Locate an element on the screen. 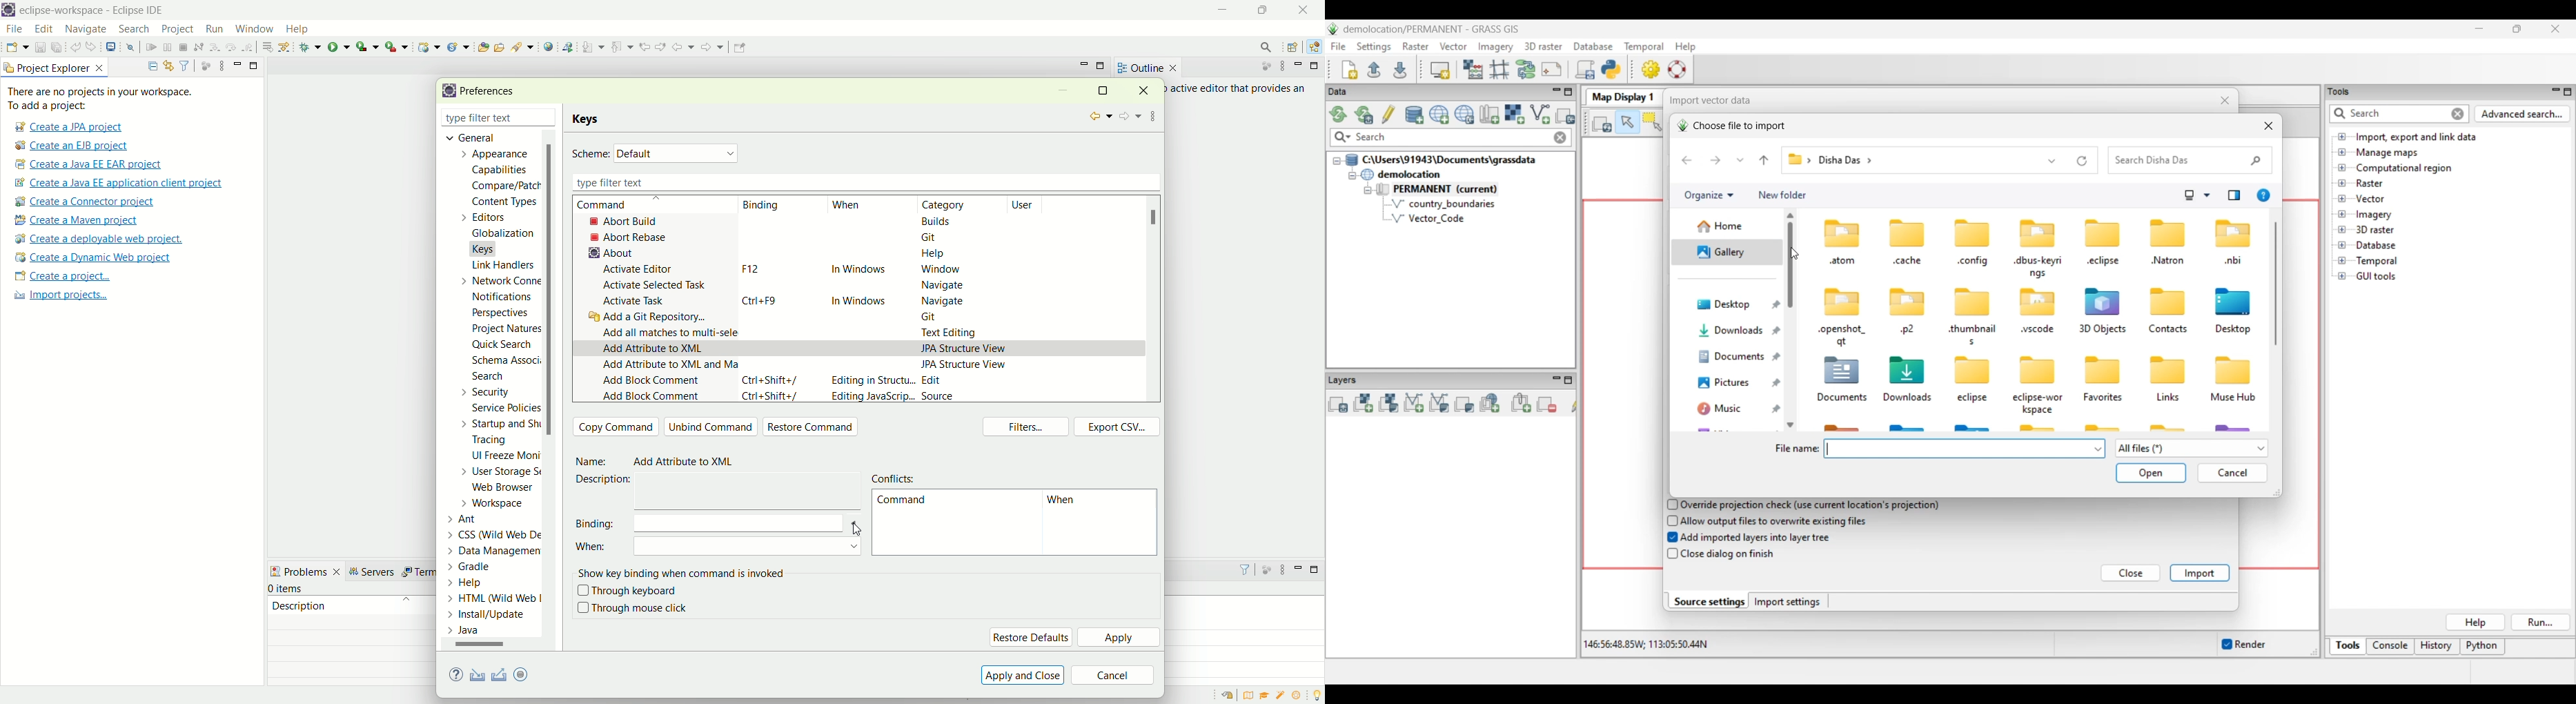 This screenshot has width=2576, height=728. copy command is located at coordinates (616, 427).